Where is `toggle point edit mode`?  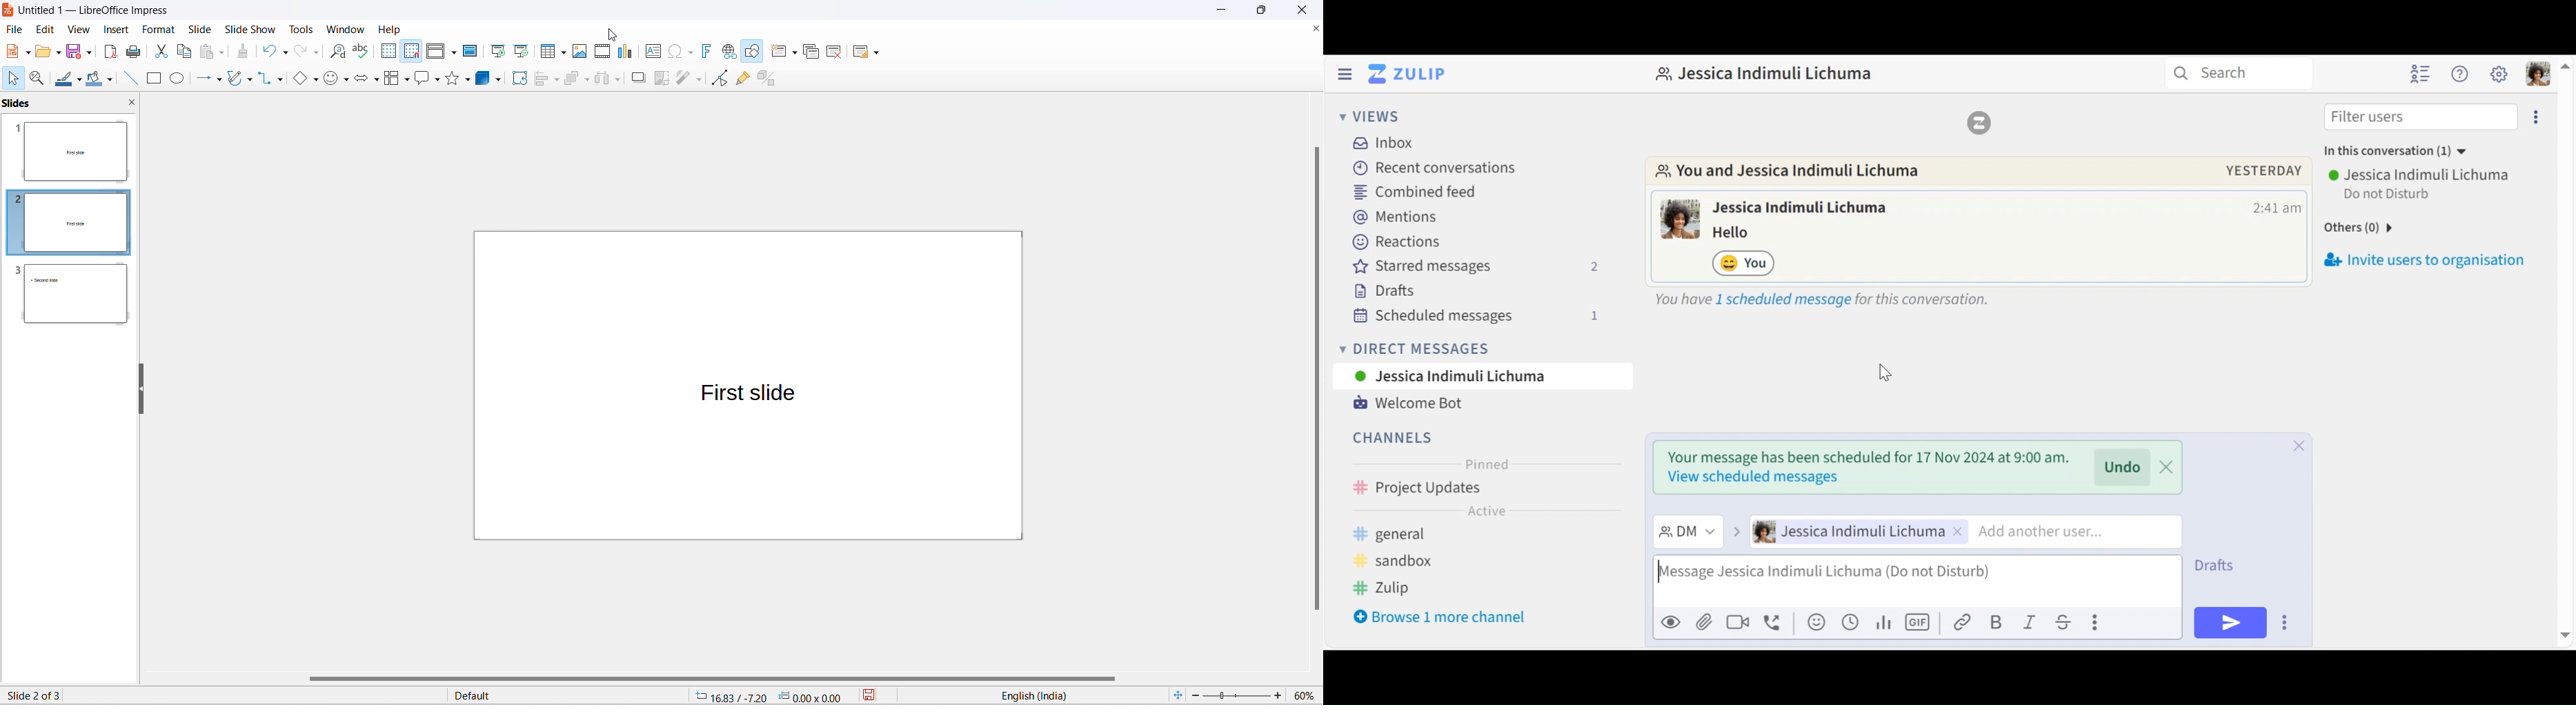 toggle point edit mode is located at coordinates (722, 79).